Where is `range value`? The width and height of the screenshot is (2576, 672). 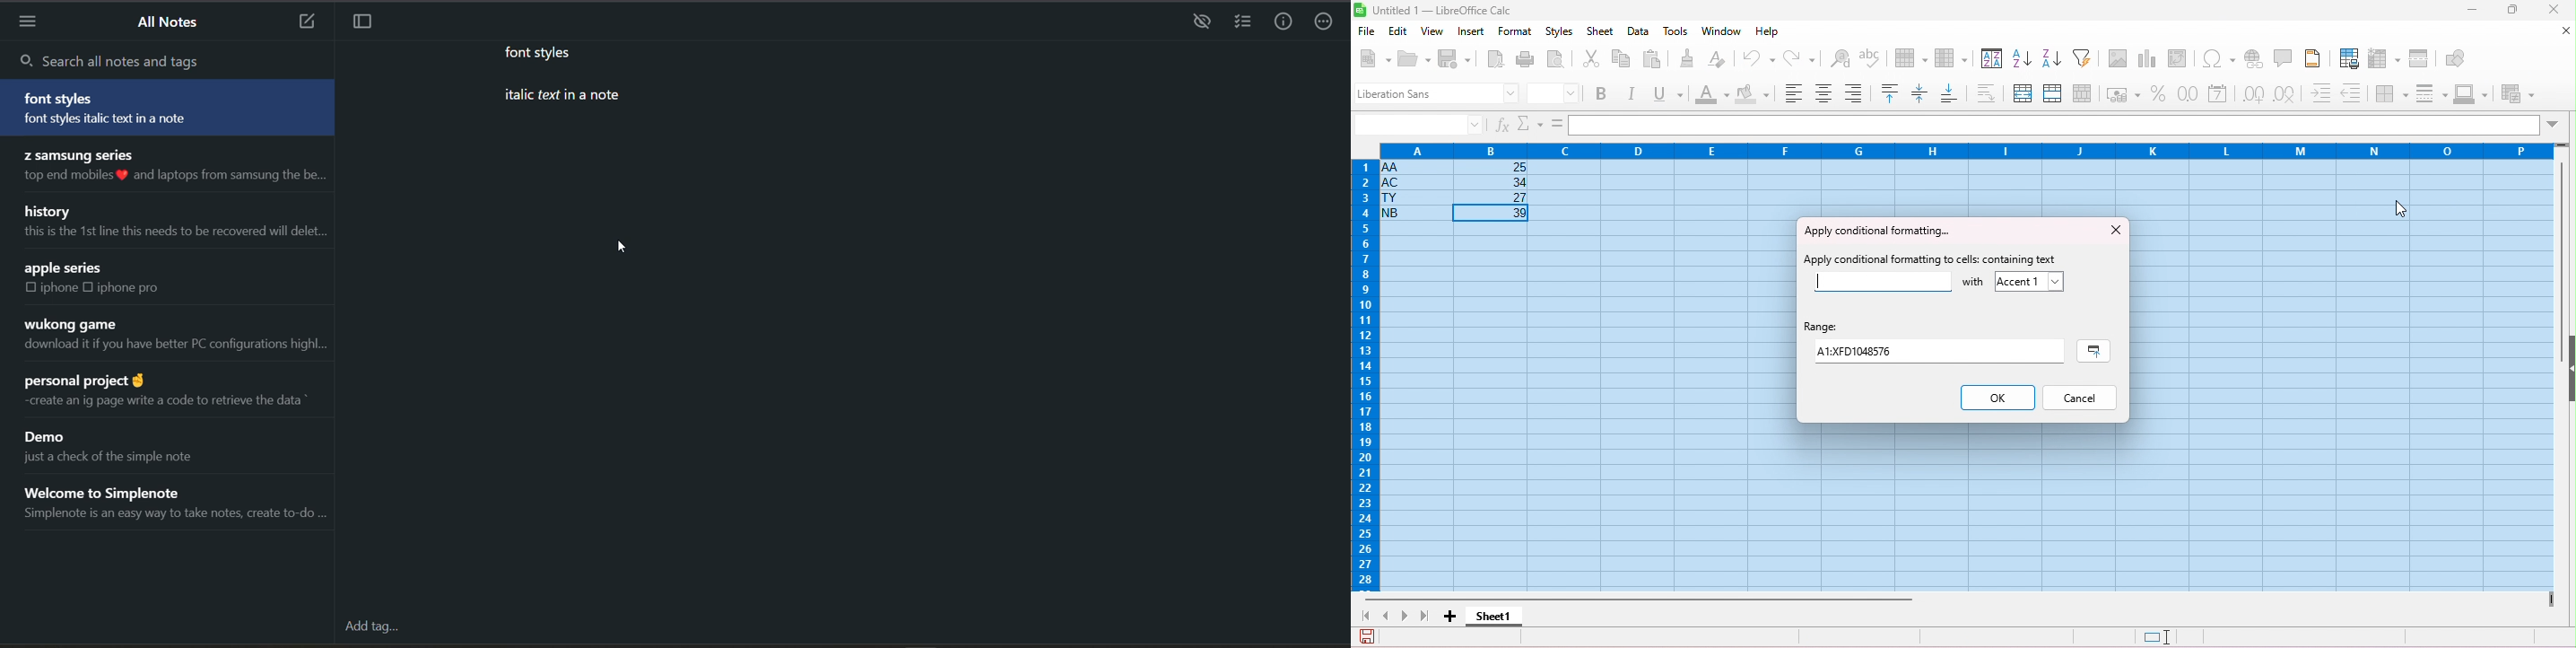
range value is located at coordinates (1885, 350).